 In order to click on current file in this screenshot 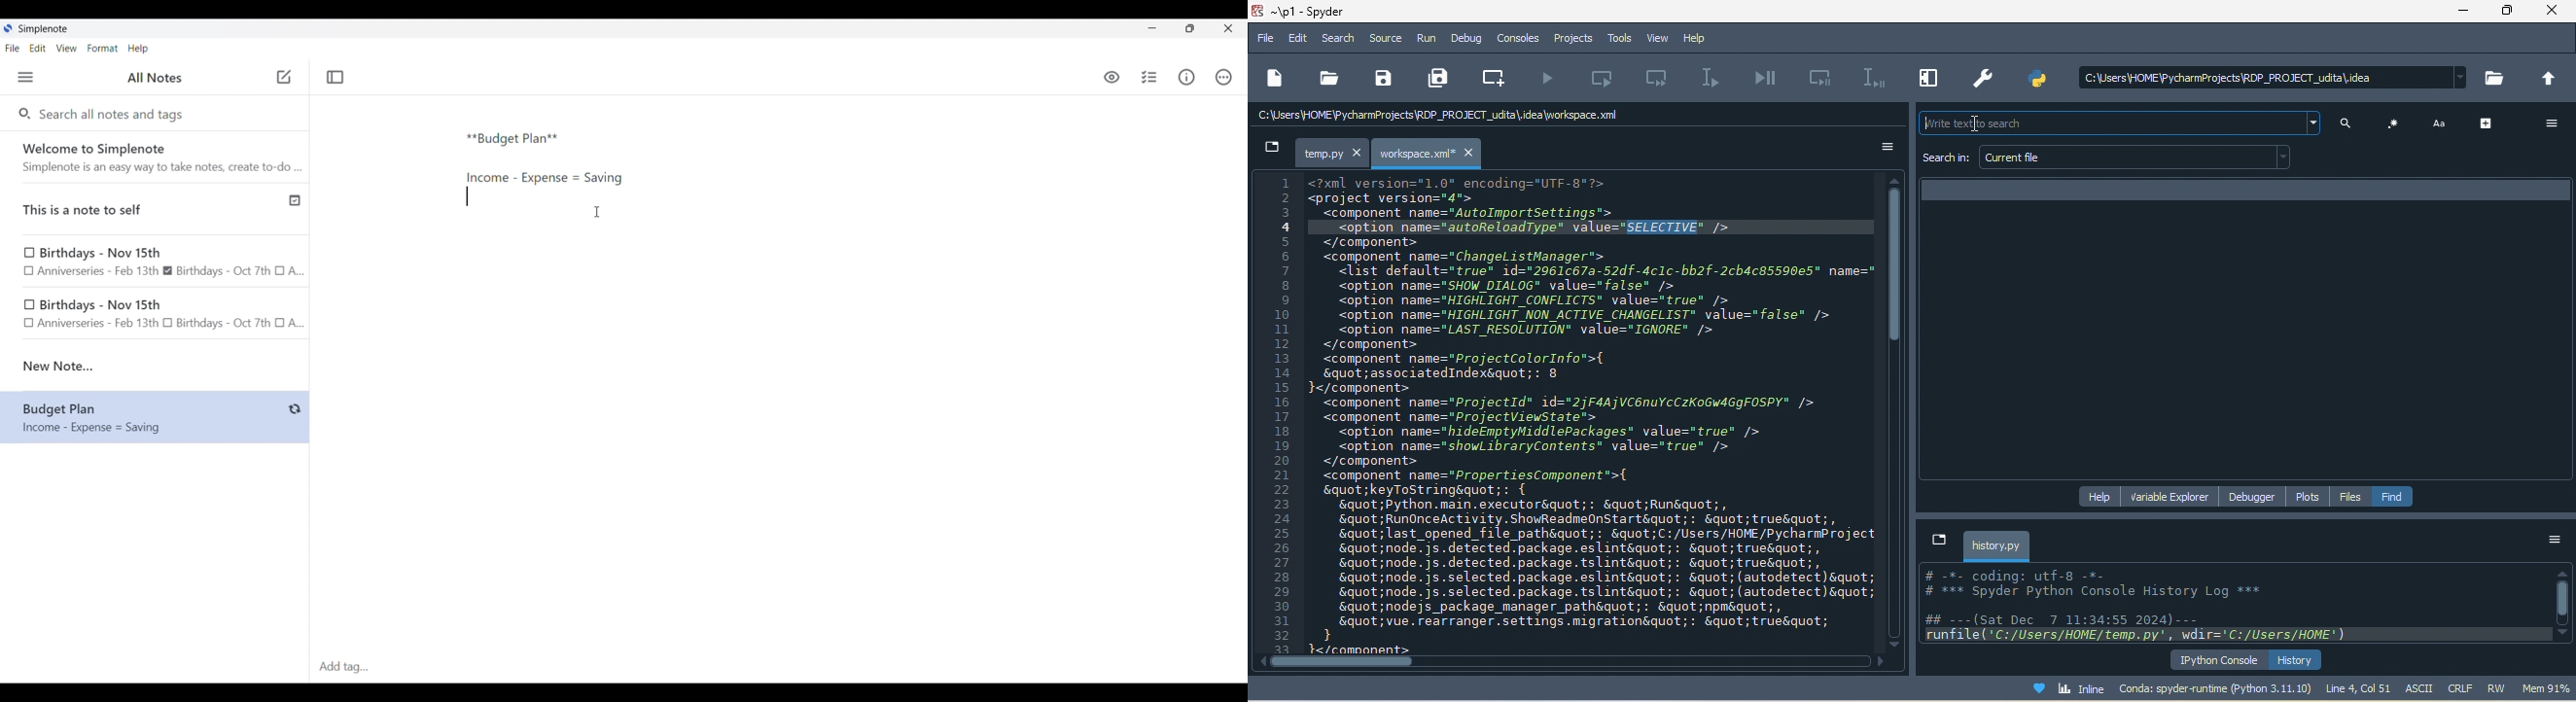, I will do `click(2138, 158)`.